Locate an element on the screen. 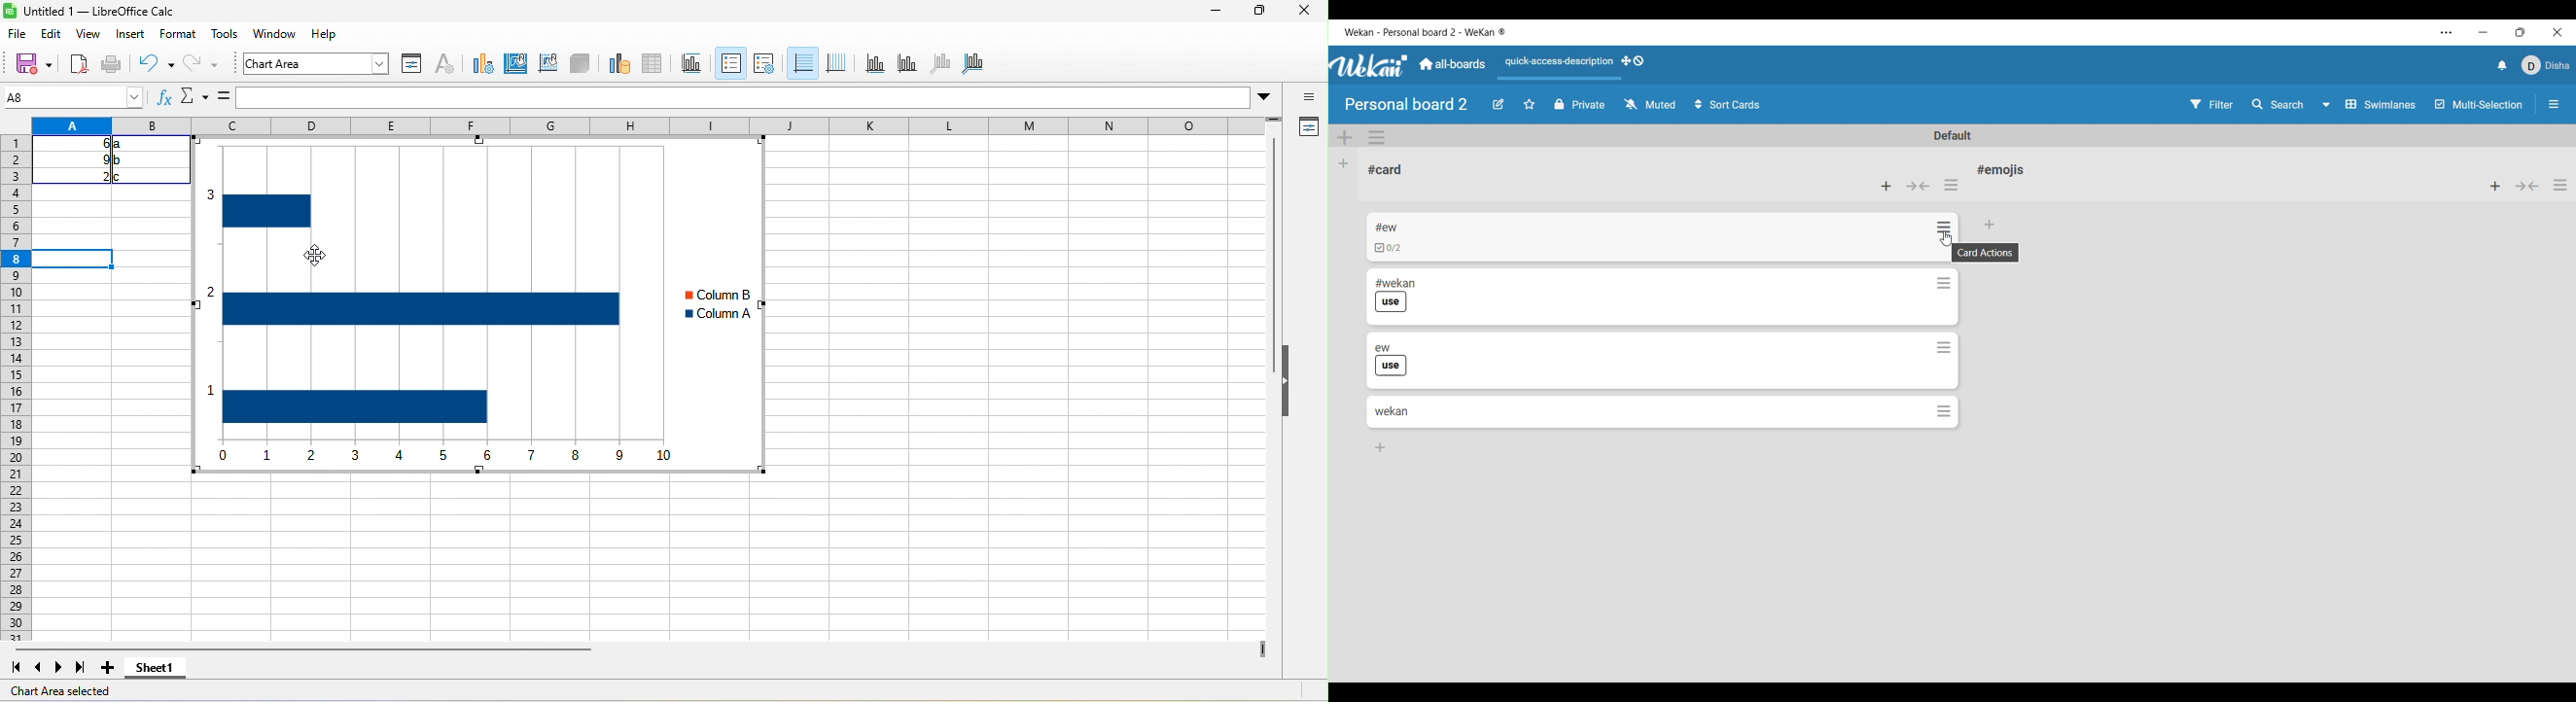 The image size is (2576, 728). insert is located at coordinates (136, 35).